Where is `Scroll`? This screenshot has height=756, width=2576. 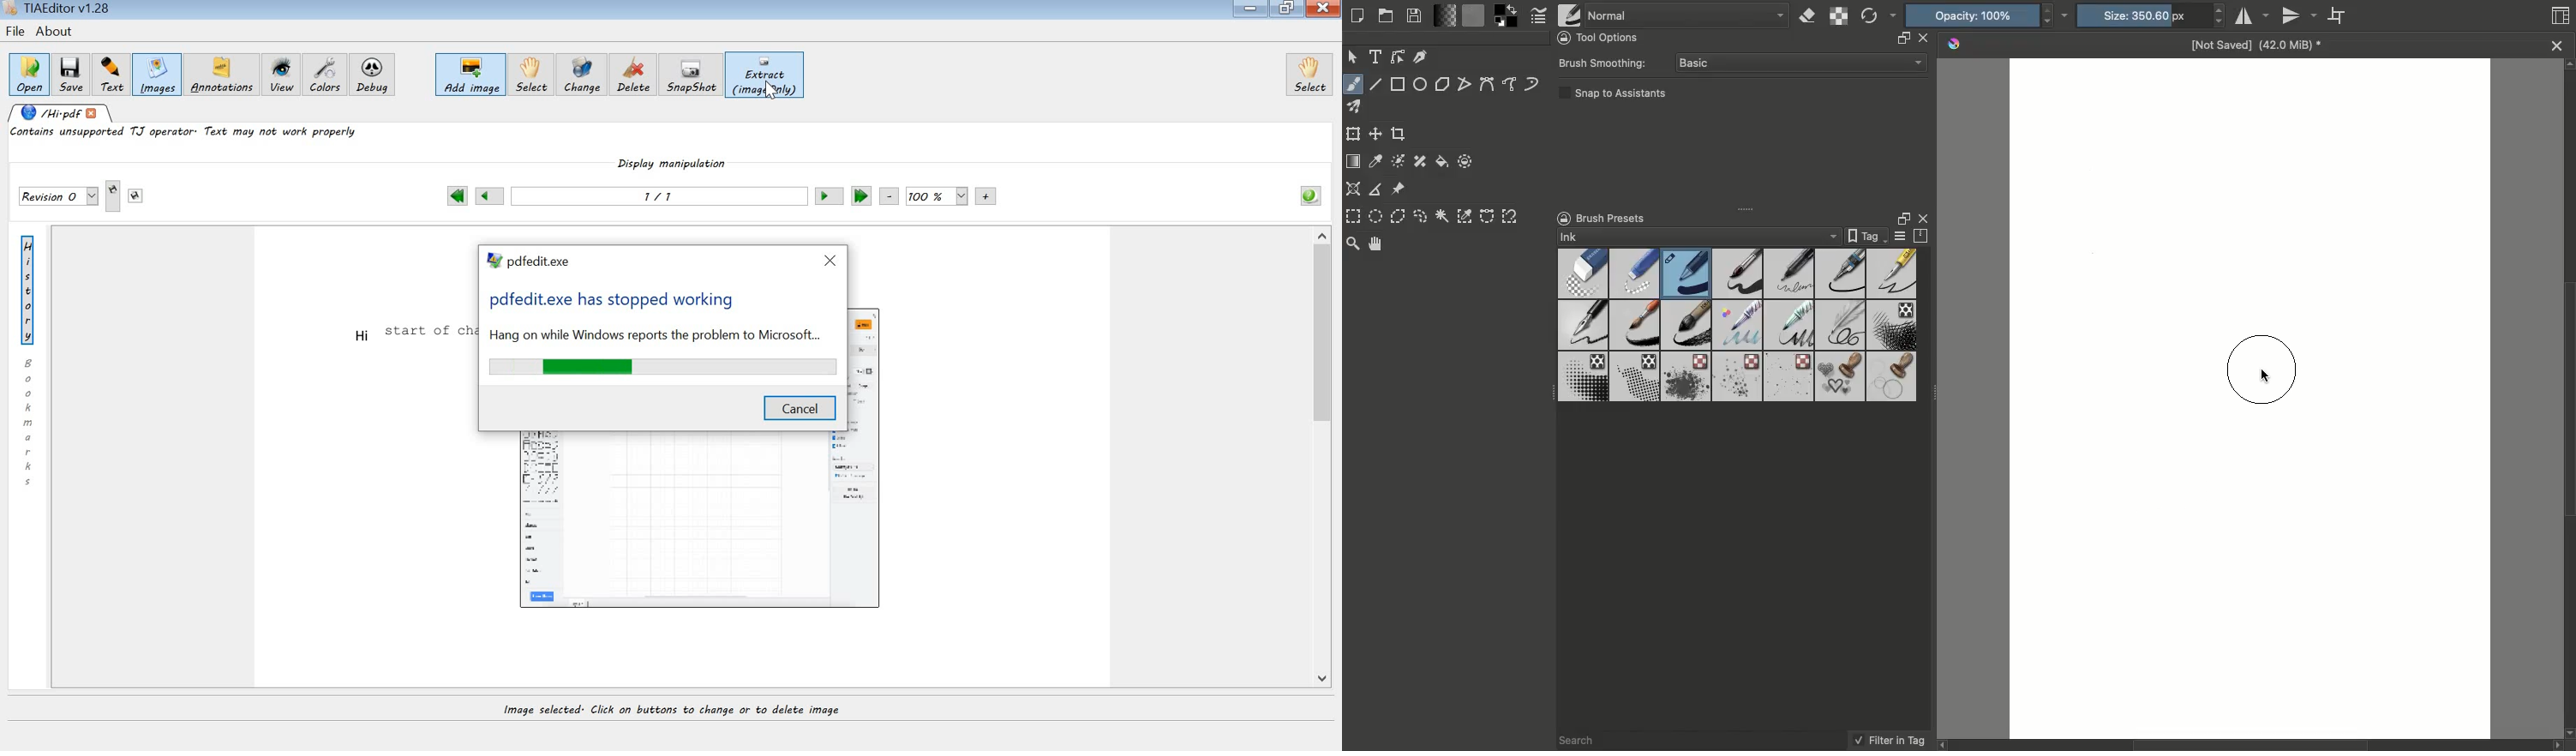
Scroll is located at coordinates (2255, 744).